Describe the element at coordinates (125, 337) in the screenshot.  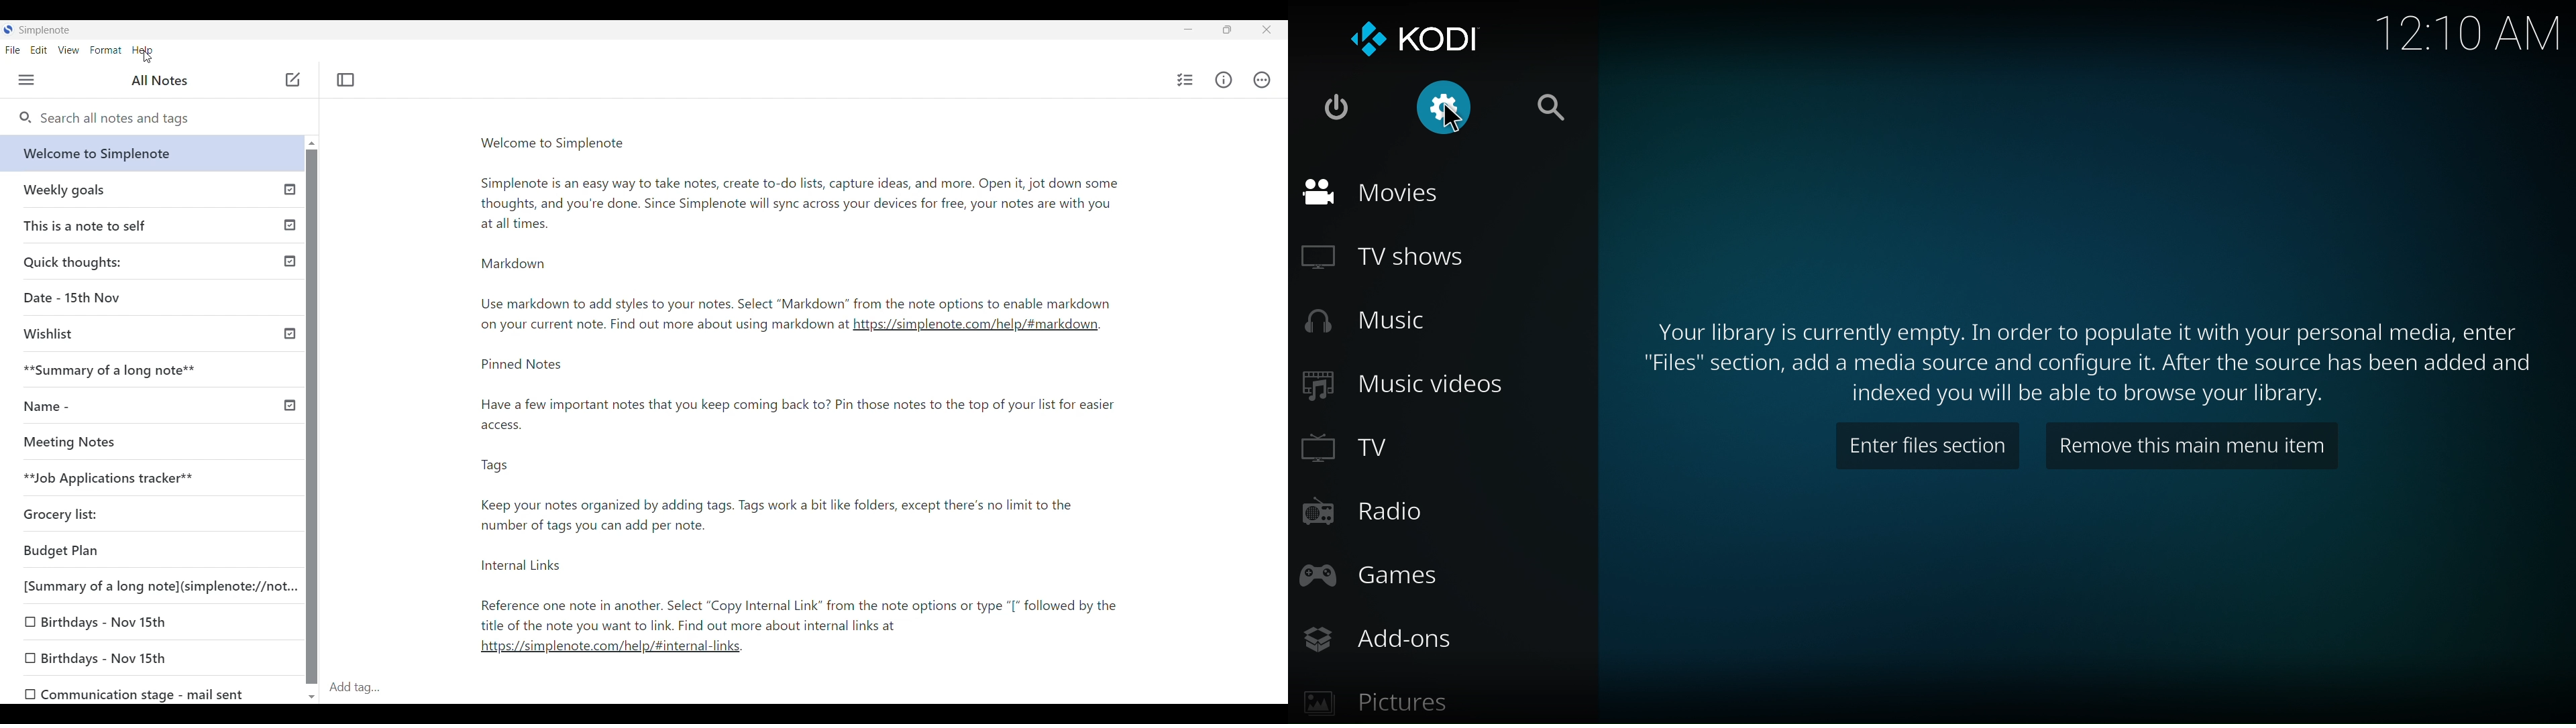
I see `Wishlist` at that location.